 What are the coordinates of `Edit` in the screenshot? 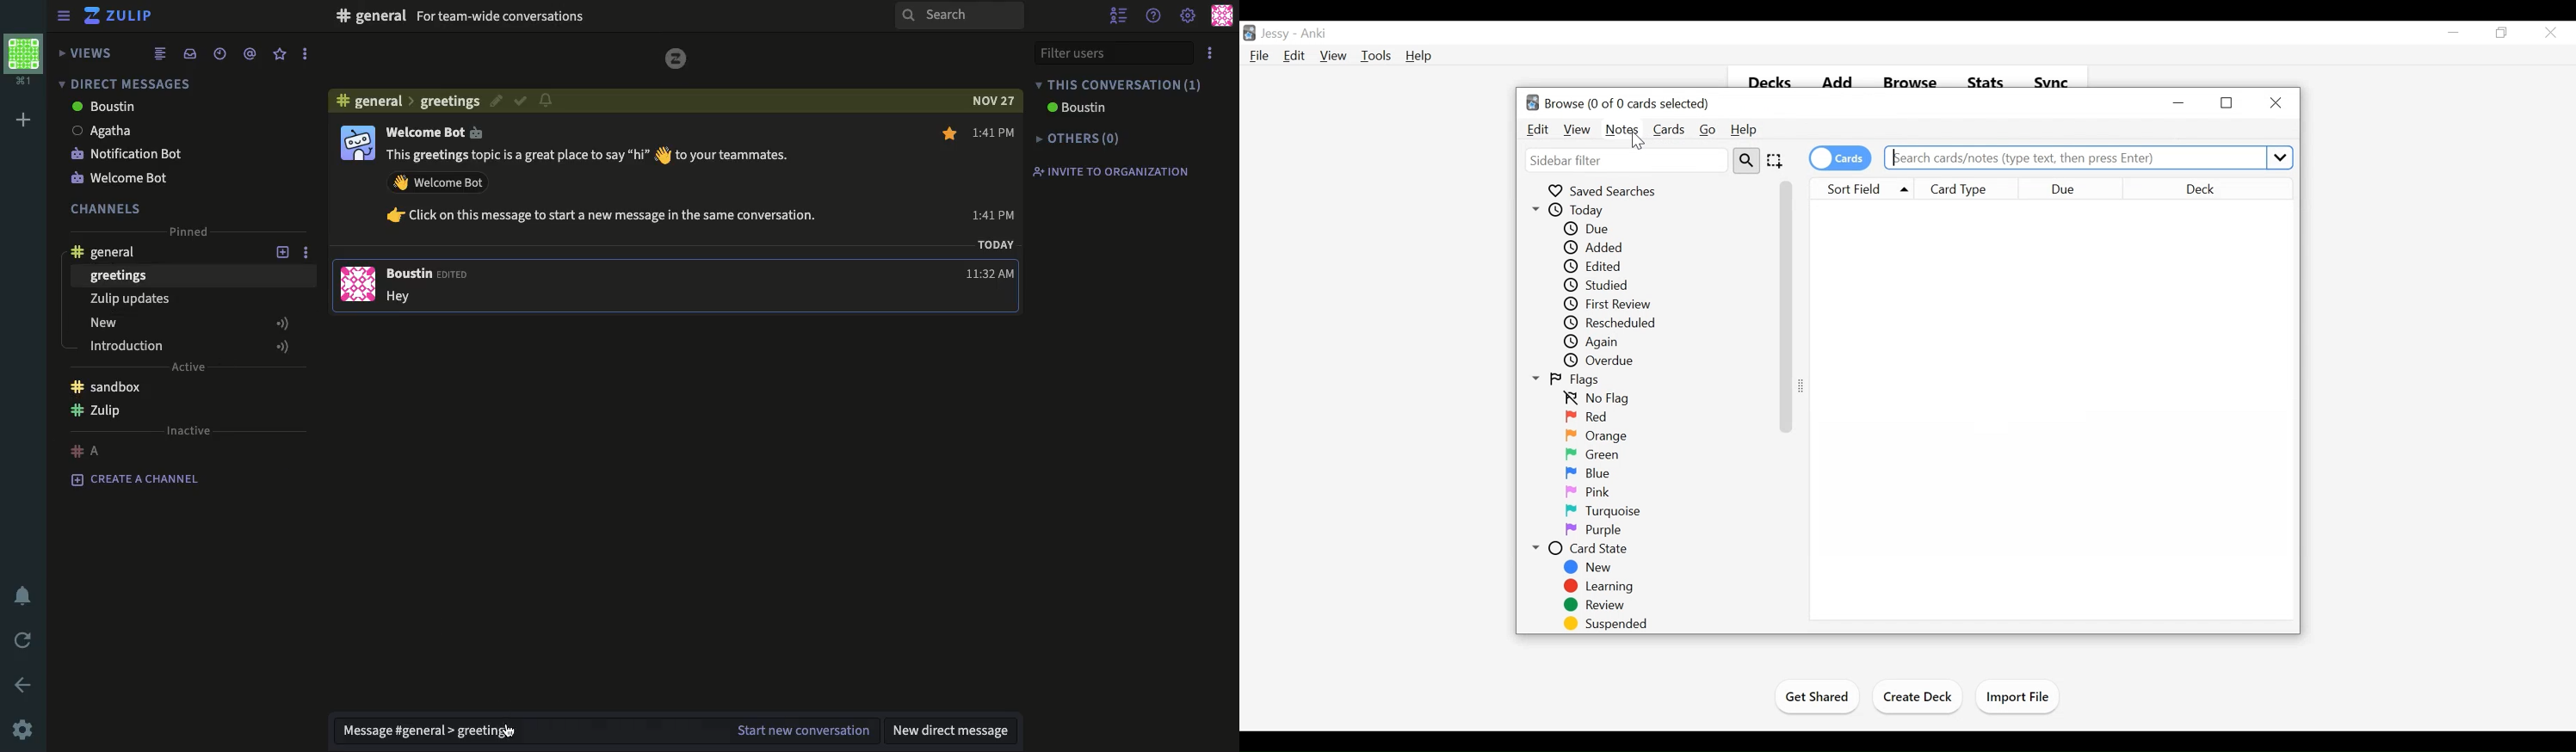 It's located at (1539, 130).